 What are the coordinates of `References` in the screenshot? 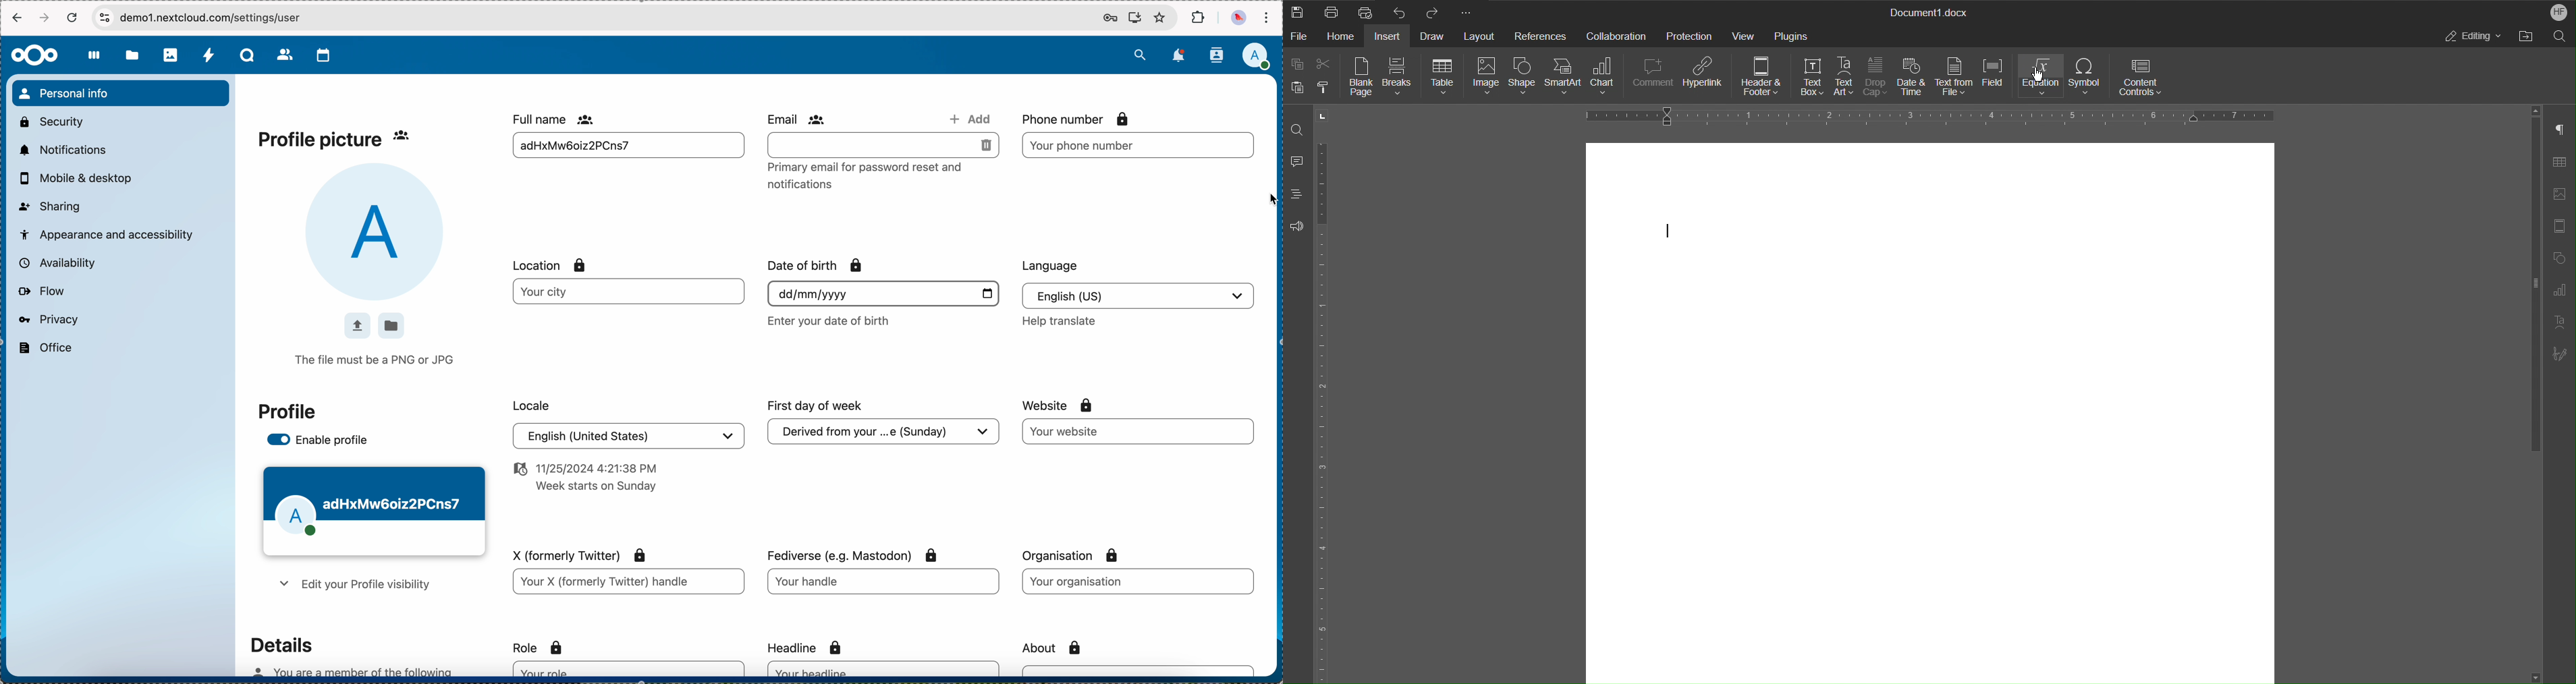 It's located at (1541, 35).